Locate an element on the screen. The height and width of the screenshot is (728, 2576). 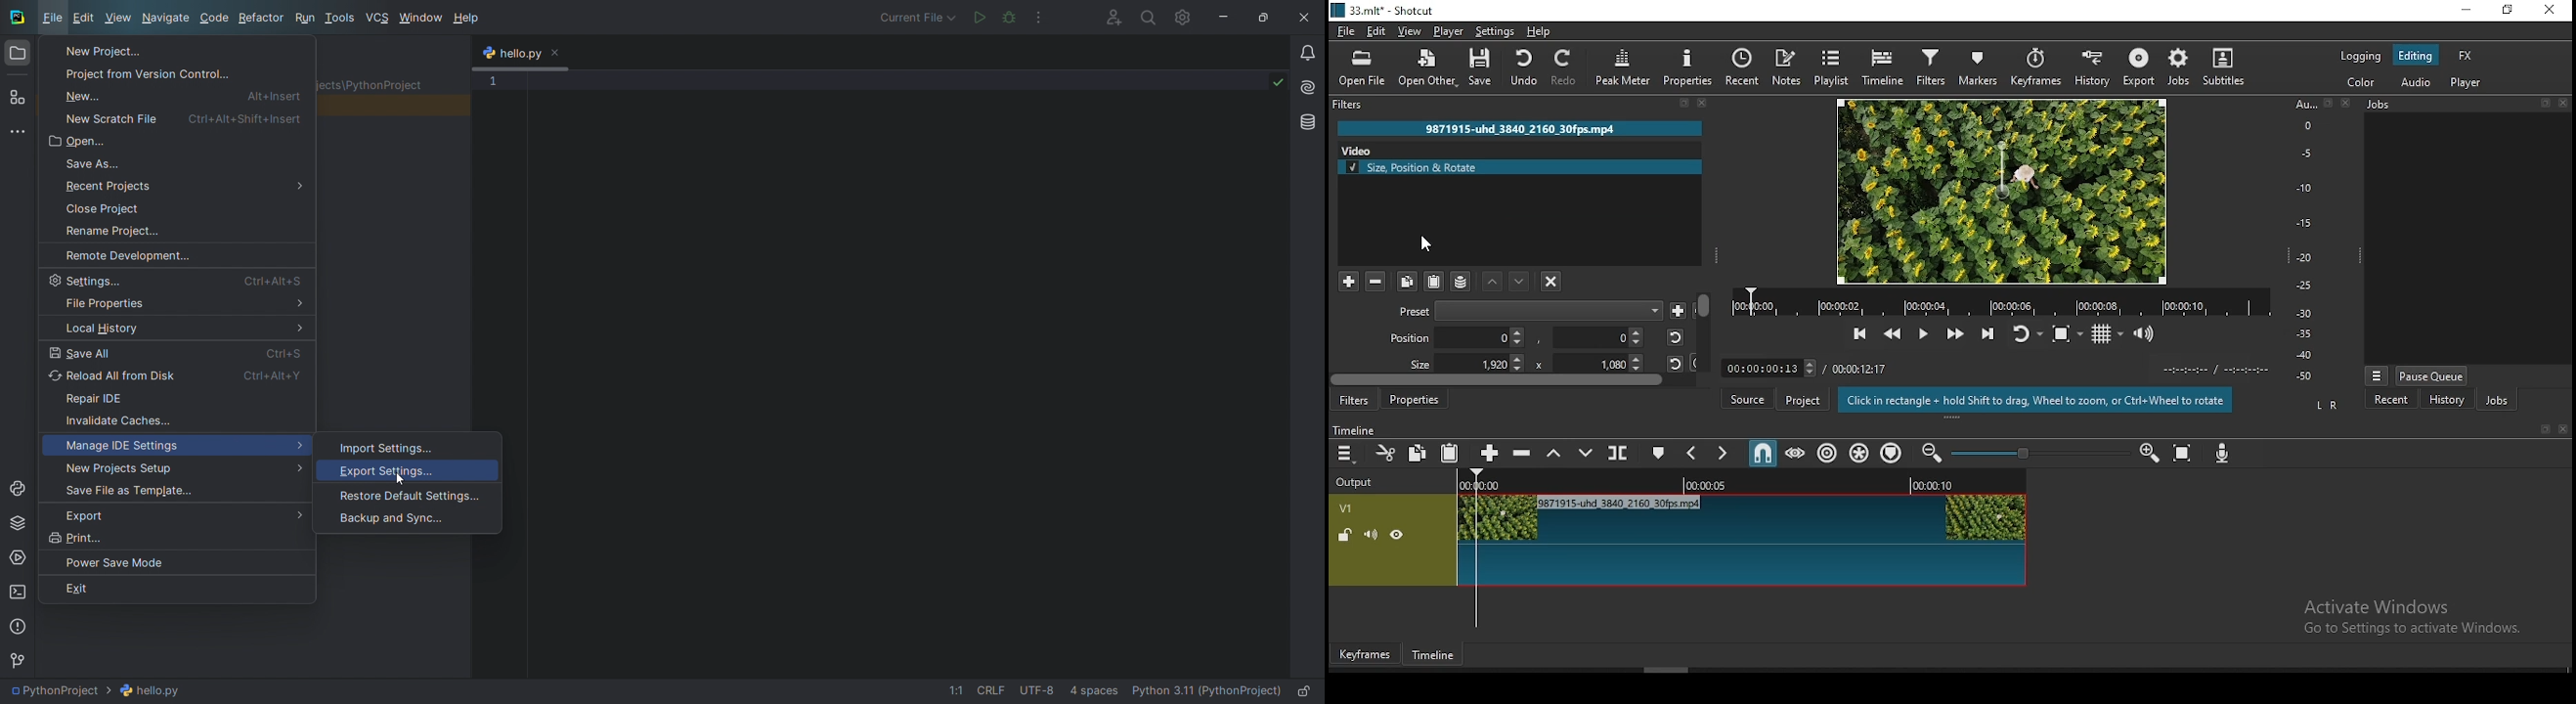
copy is located at coordinates (1420, 455).